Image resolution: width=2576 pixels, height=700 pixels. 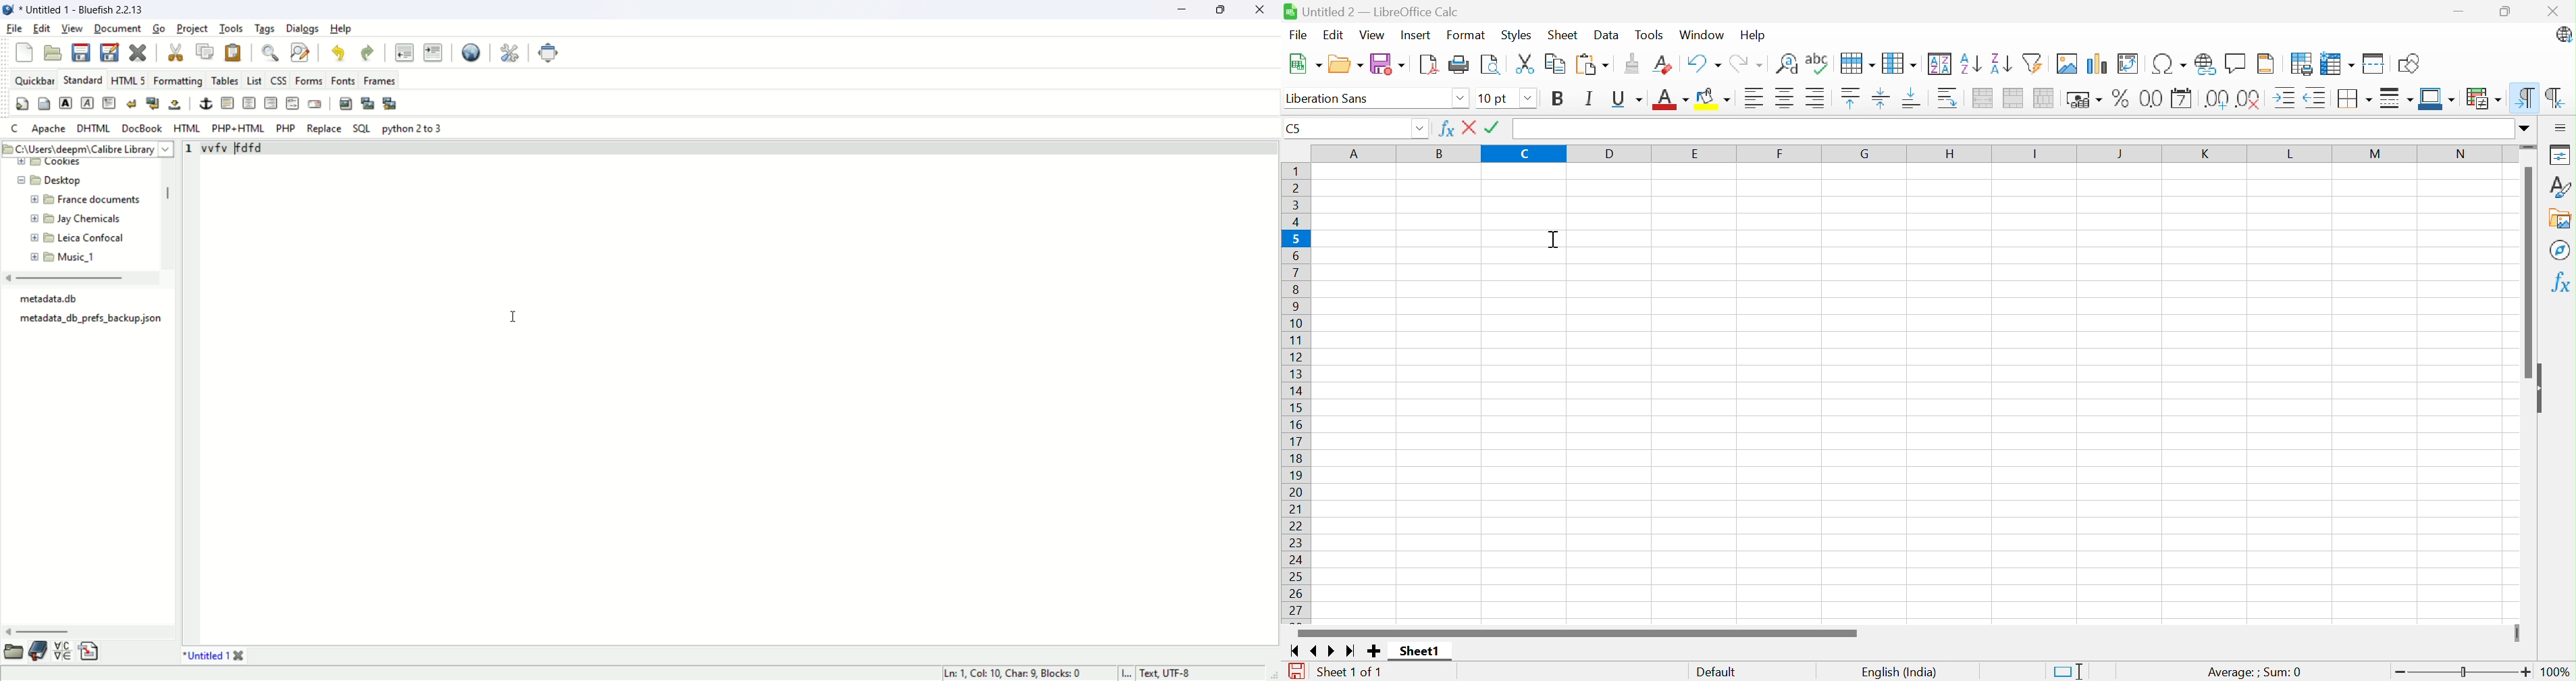 What do you see at coordinates (204, 103) in the screenshot?
I see `anchor` at bounding box center [204, 103].